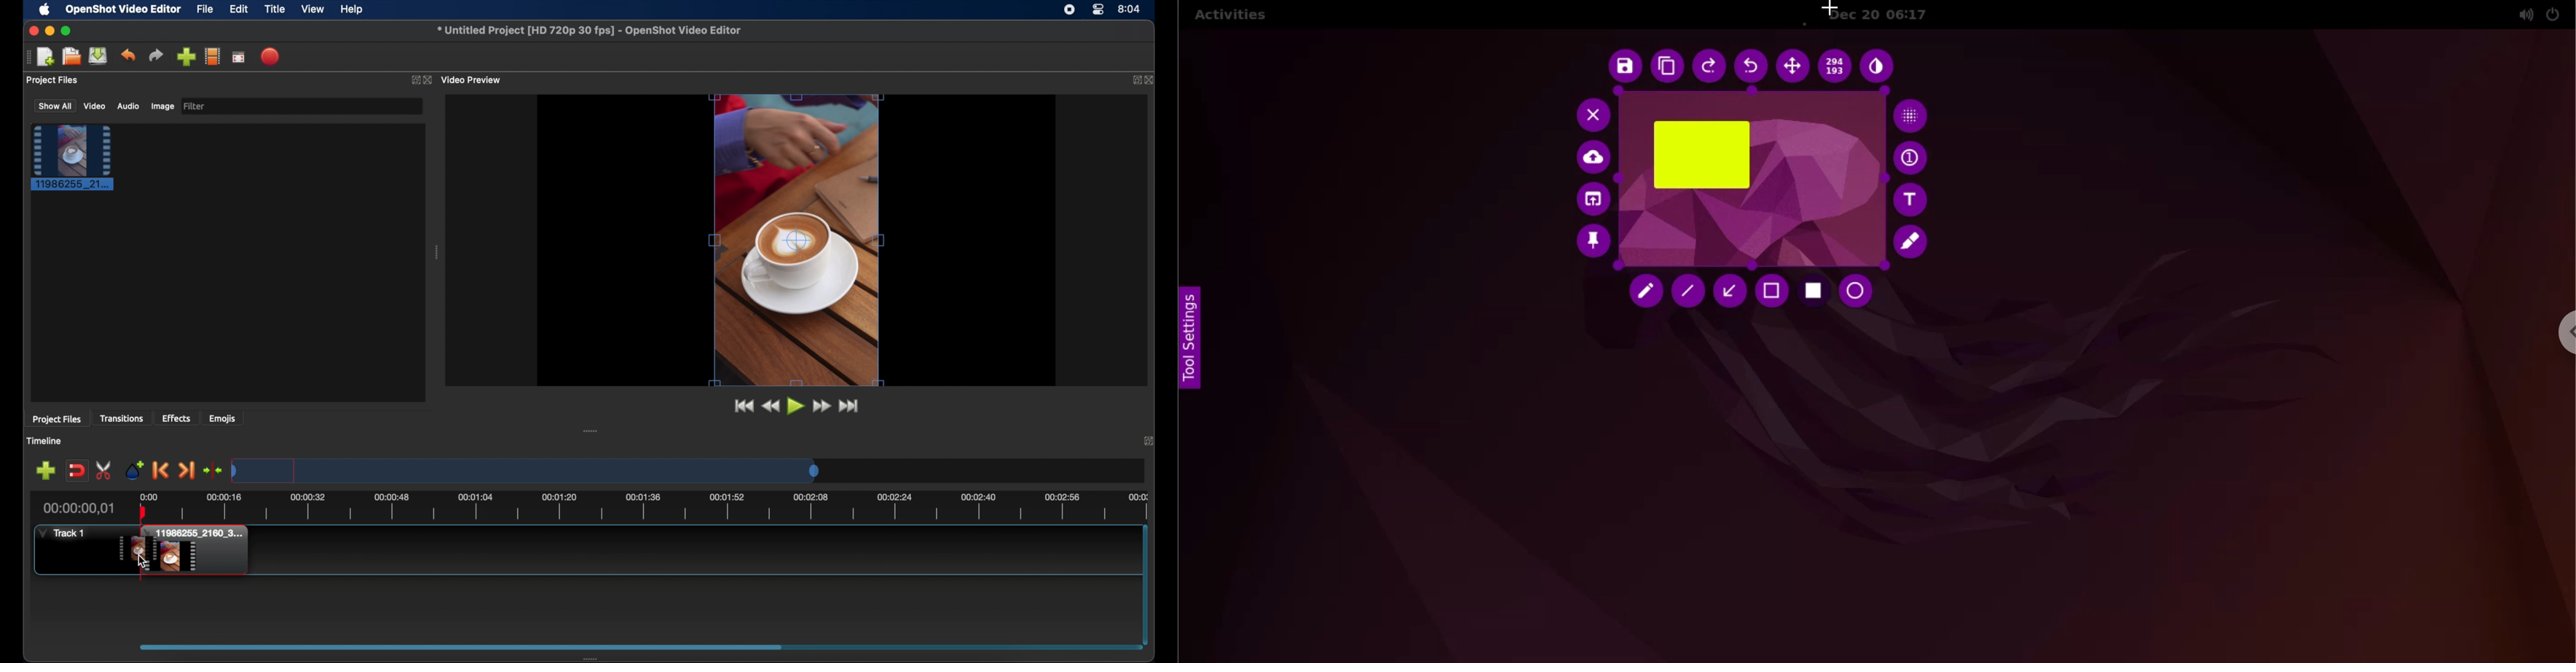 Image resolution: width=2576 pixels, height=672 pixels. I want to click on video, so click(95, 106).